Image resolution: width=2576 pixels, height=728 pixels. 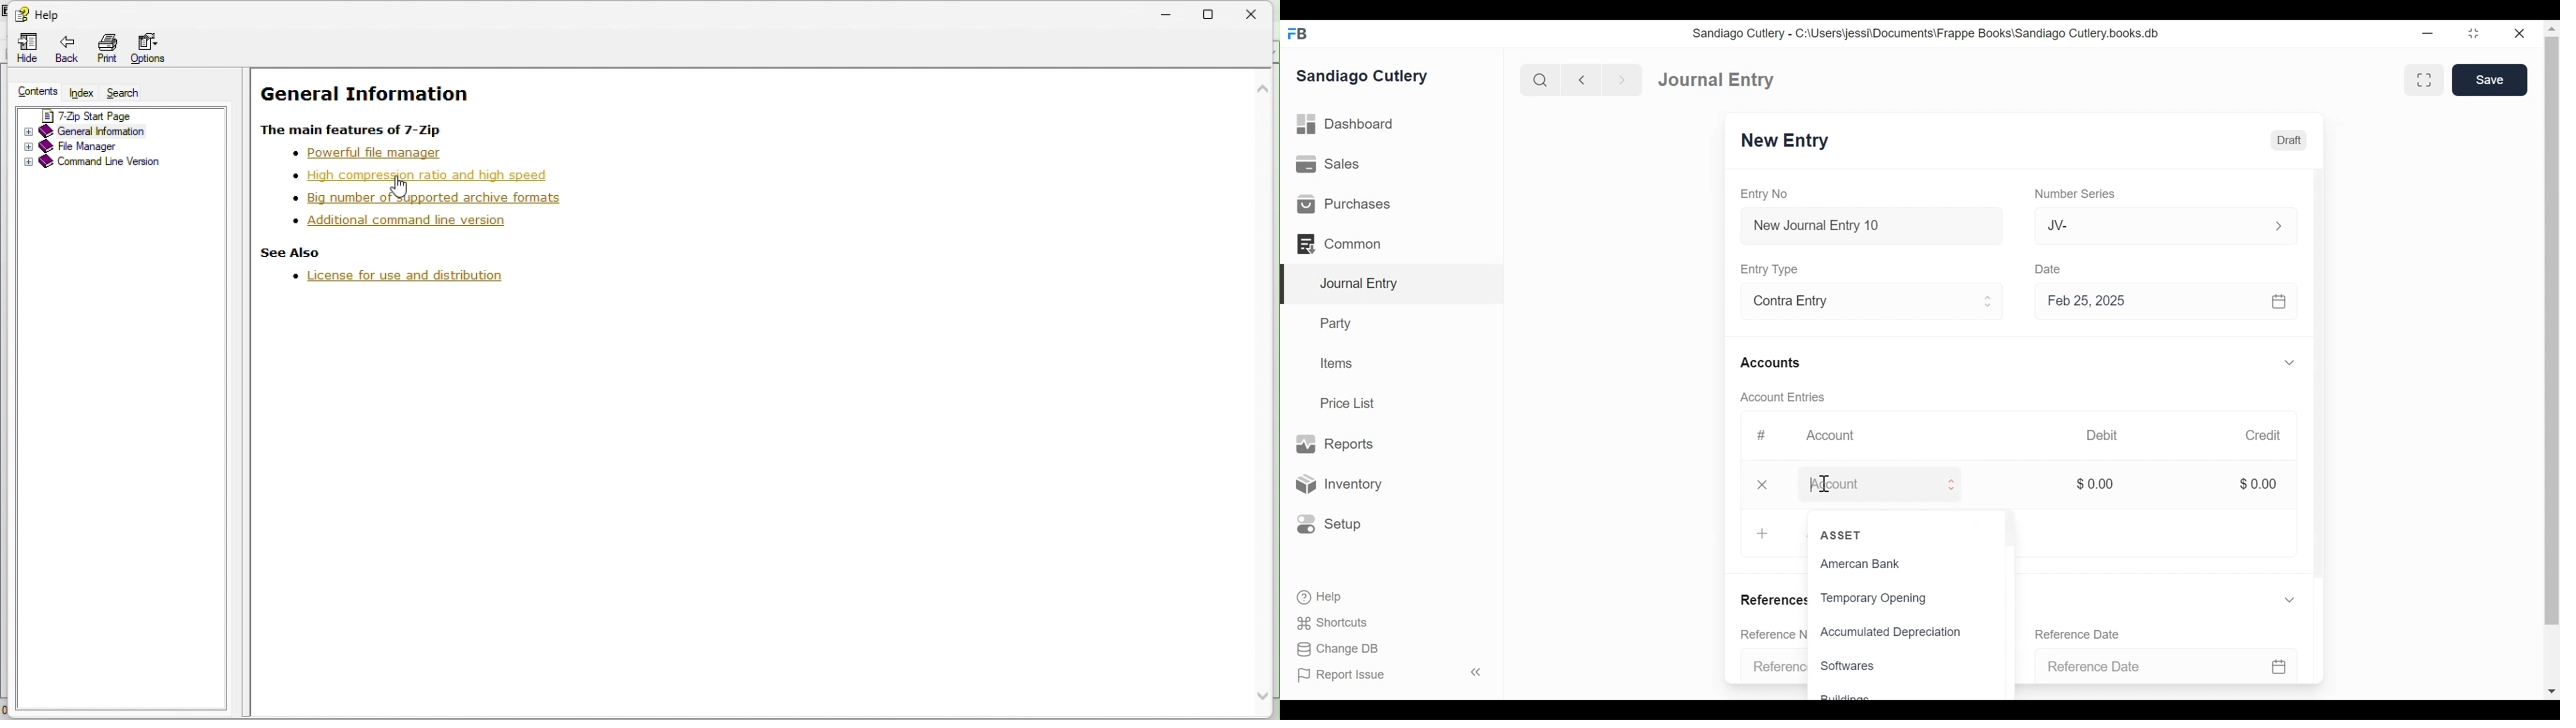 I want to click on Dashboard, so click(x=1350, y=126).